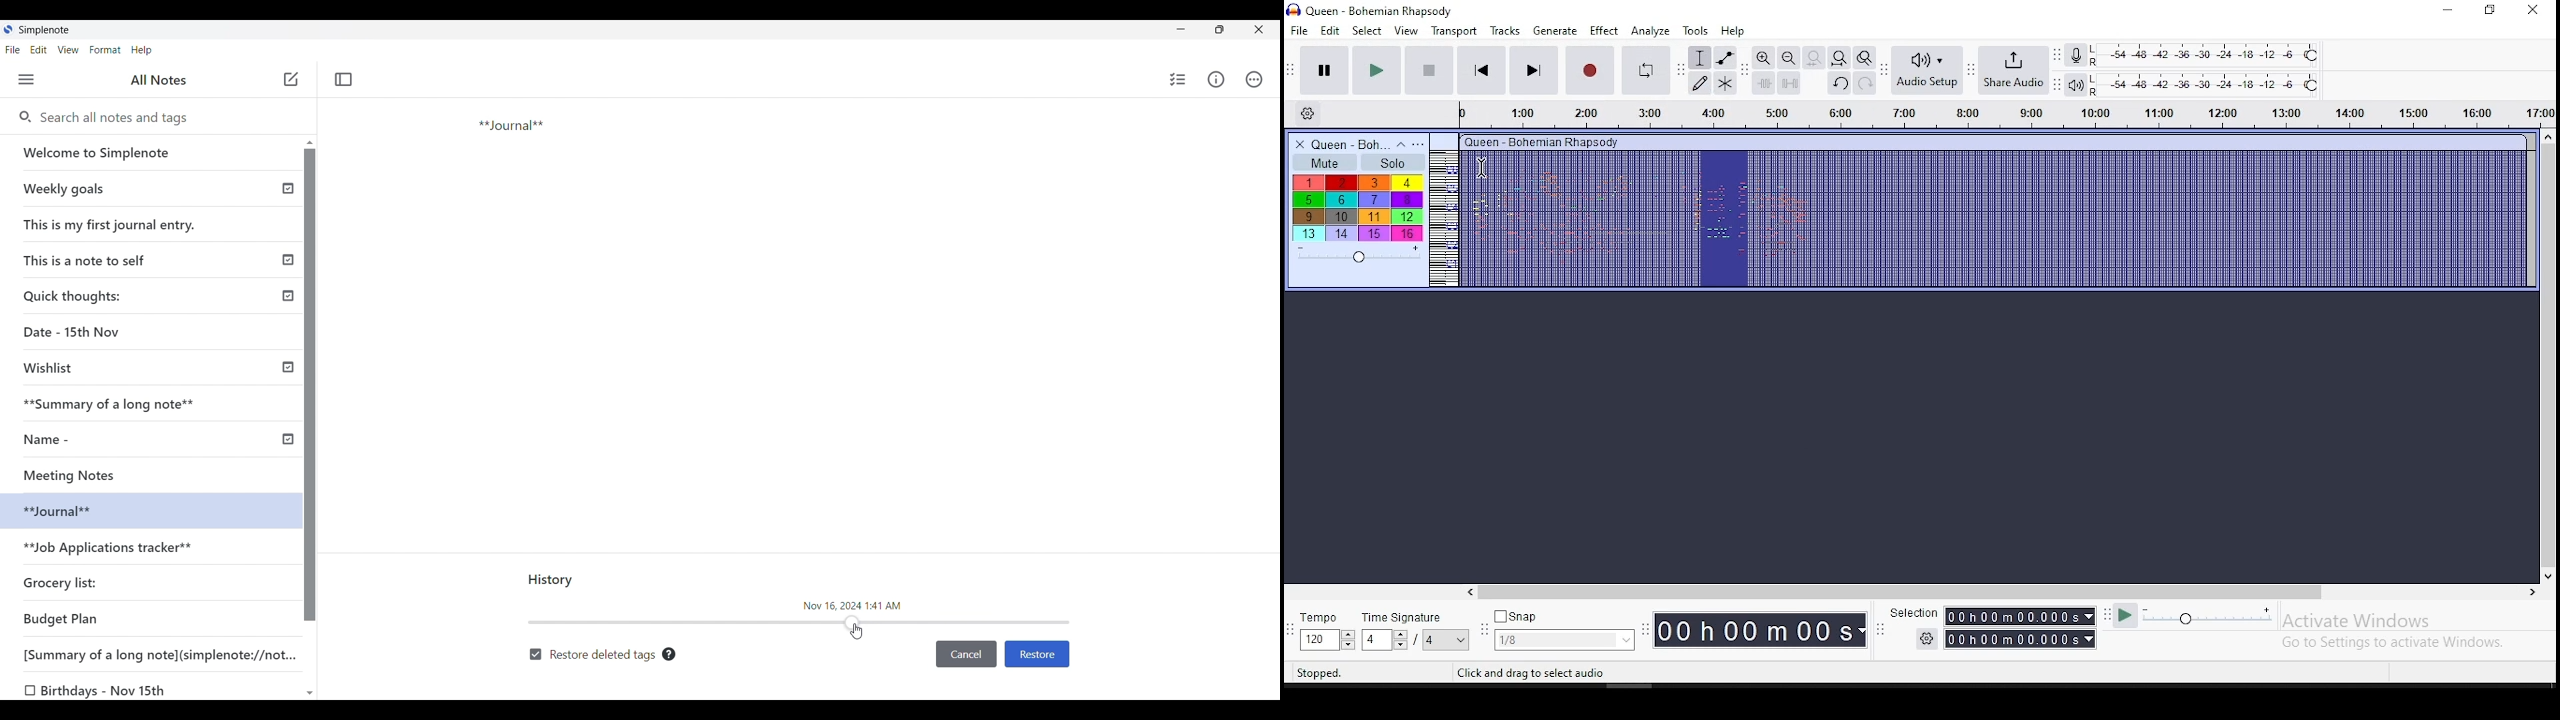 This screenshot has height=728, width=2576. Describe the element at coordinates (1453, 30) in the screenshot. I see `transport` at that location.